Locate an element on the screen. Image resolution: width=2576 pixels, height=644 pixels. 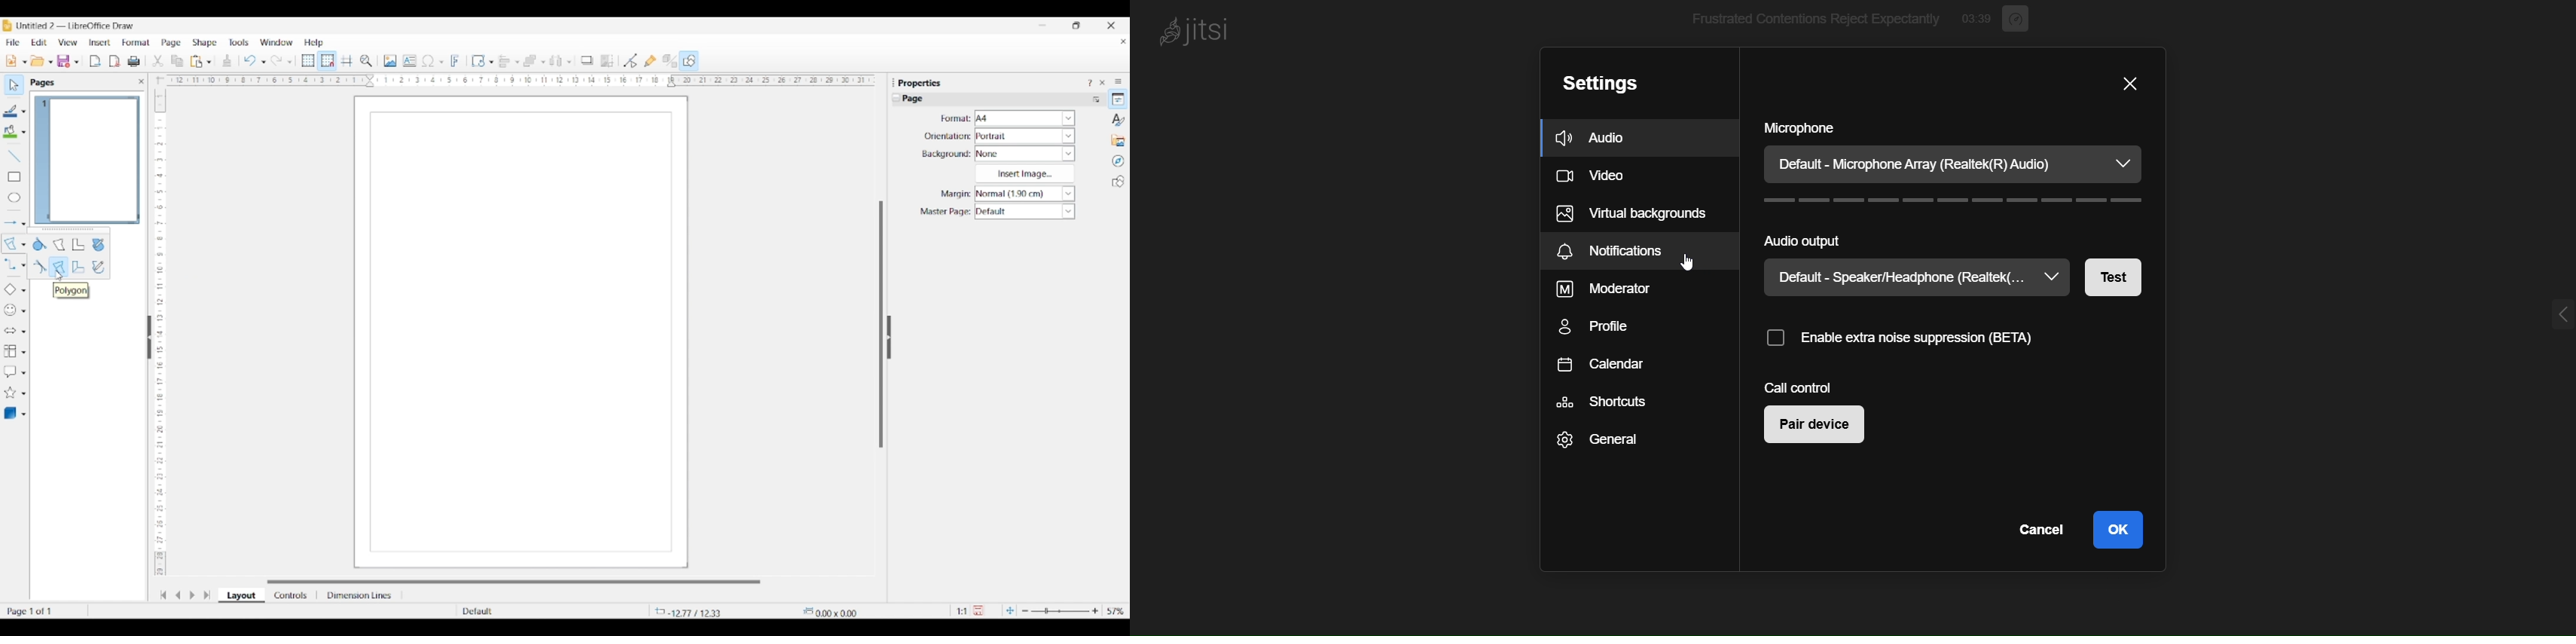
Gallery is located at coordinates (1118, 140).